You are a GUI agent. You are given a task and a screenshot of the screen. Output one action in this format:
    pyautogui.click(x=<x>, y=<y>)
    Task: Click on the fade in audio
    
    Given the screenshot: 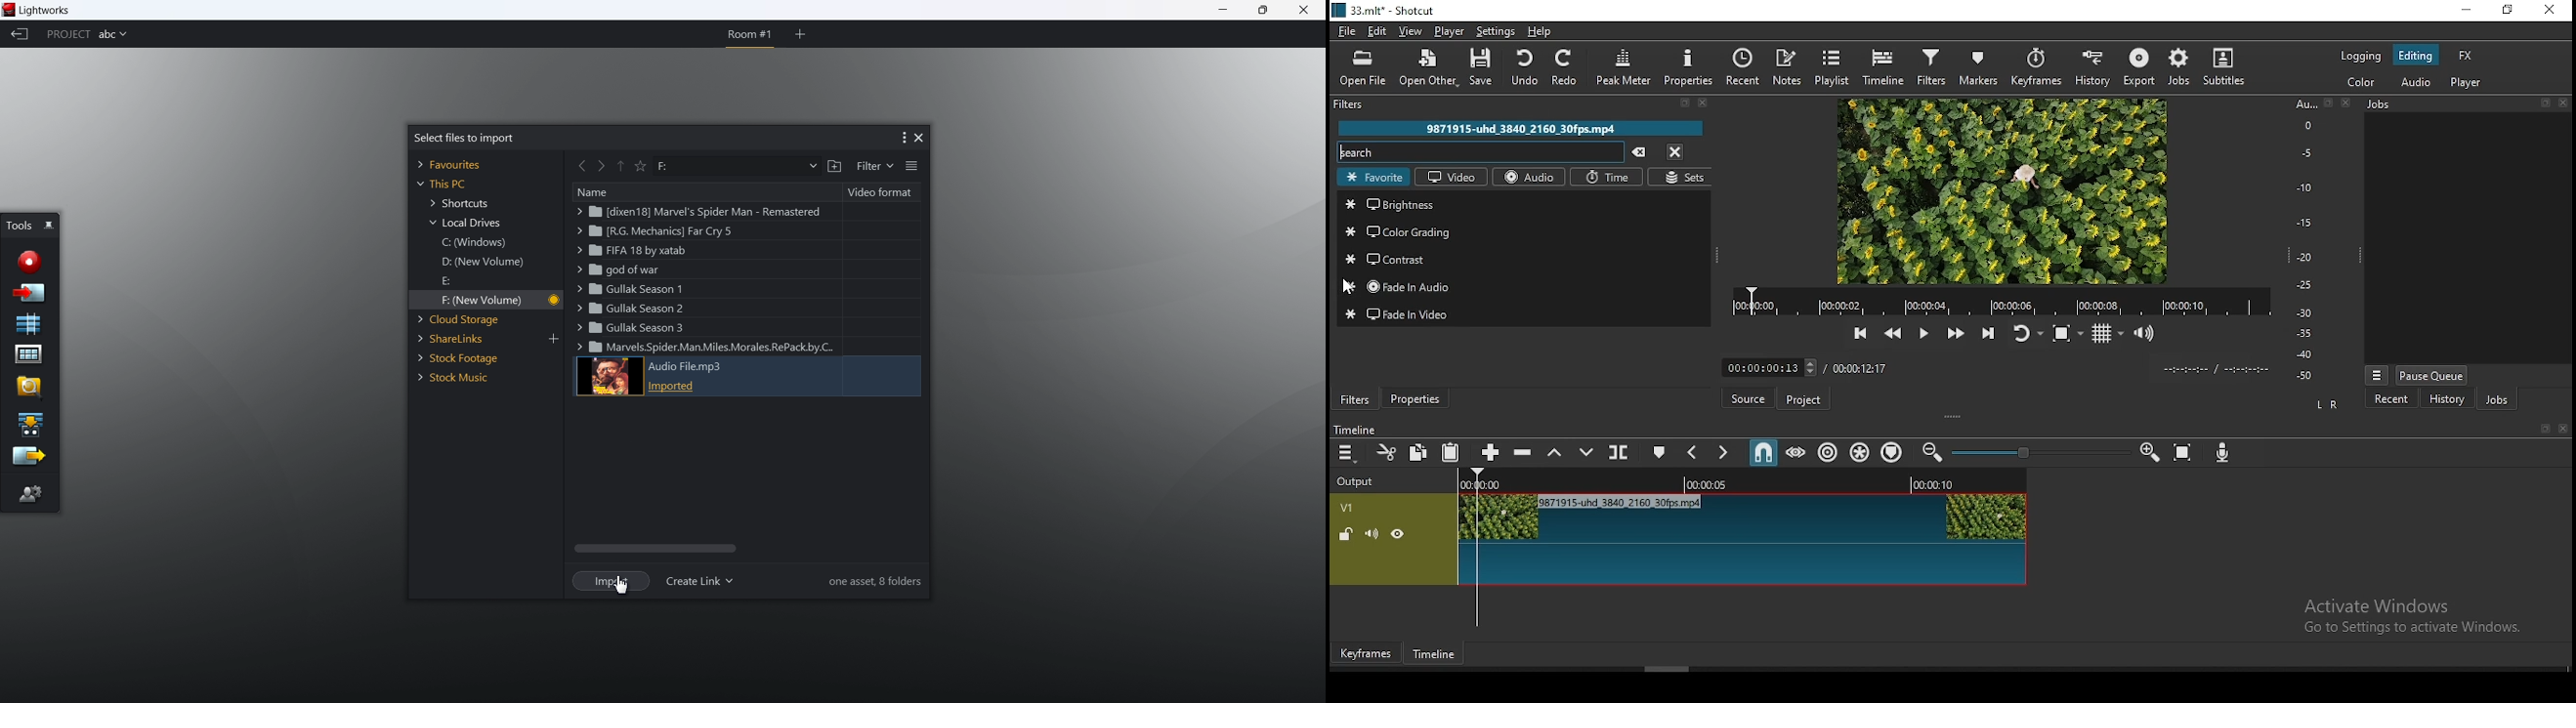 What is the action you would take?
    pyautogui.click(x=1522, y=287)
    